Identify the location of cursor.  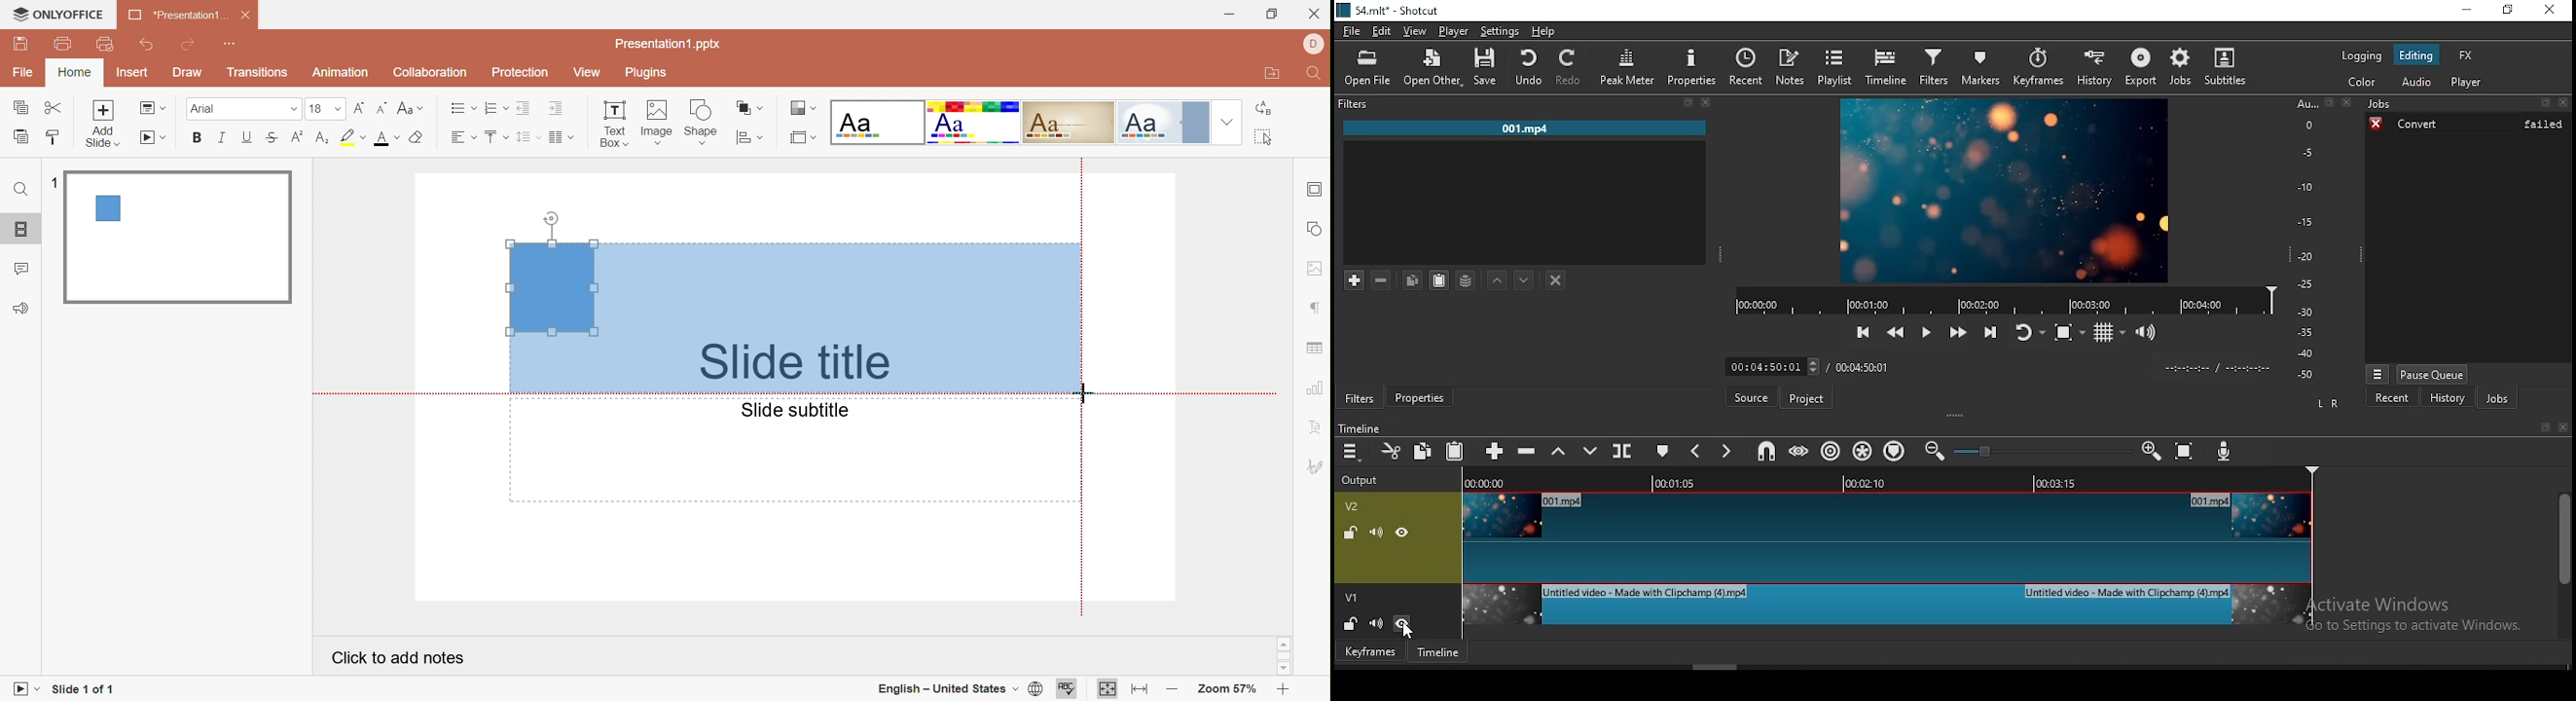
(1407, 633).